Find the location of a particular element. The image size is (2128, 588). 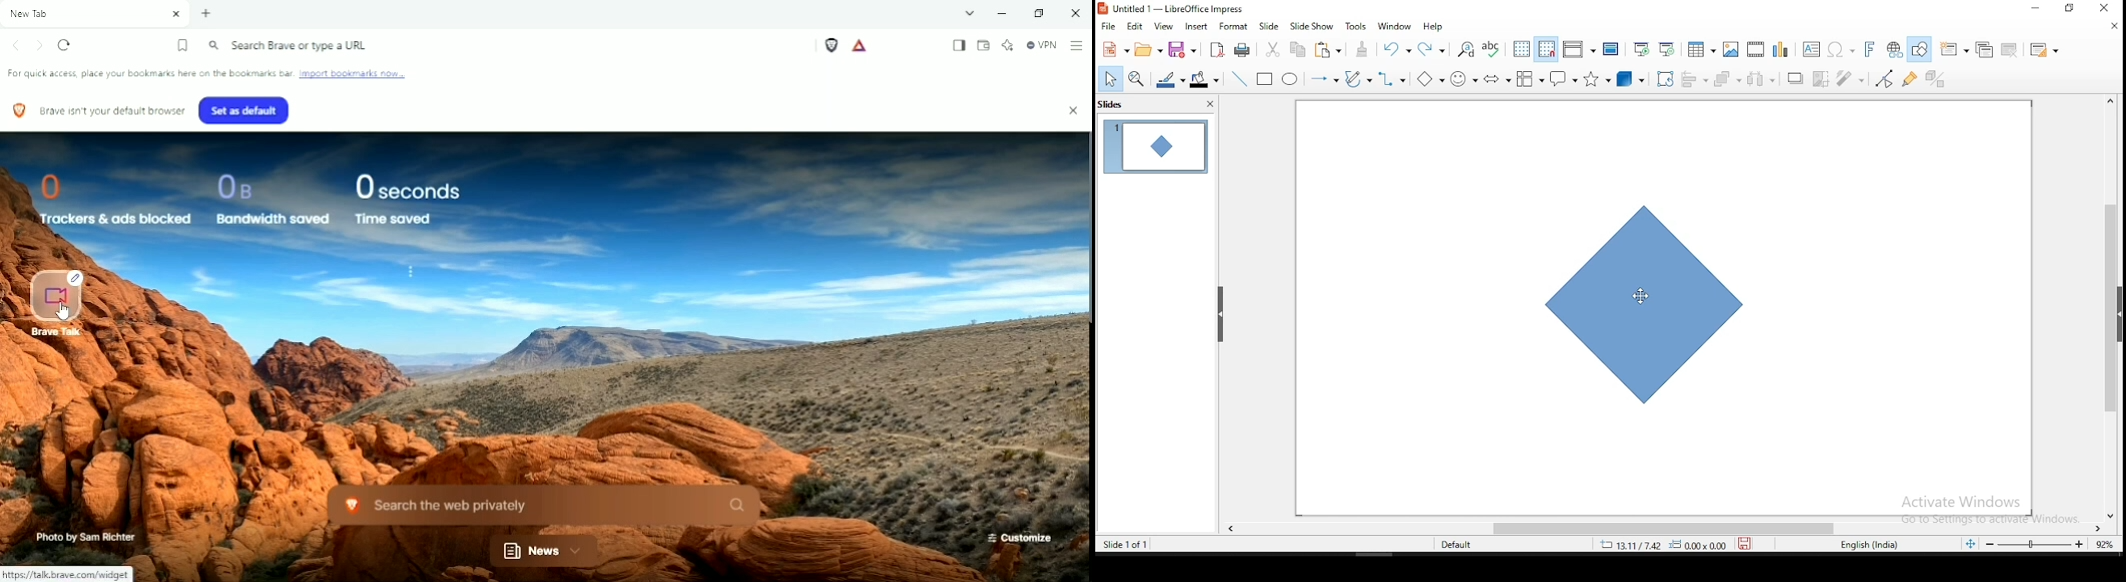

start from current slide is located at coordinates (1663, 49).